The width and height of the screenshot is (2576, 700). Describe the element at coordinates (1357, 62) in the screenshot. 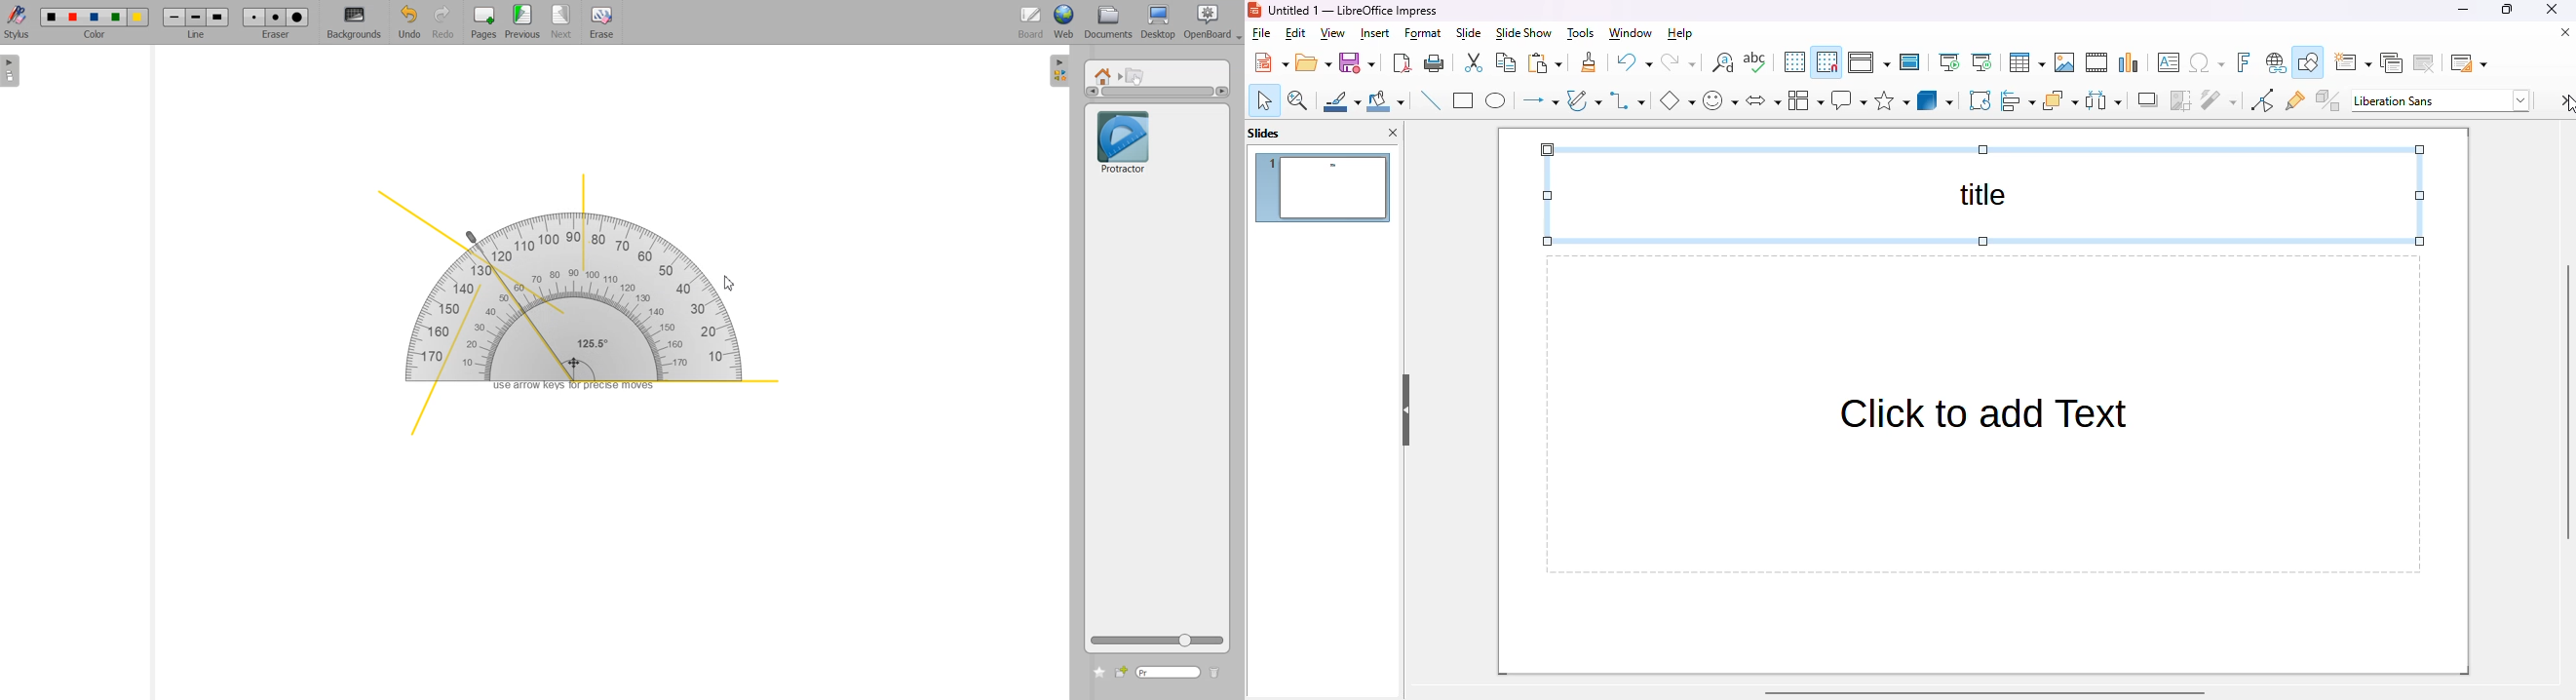

I see `save` at that location.